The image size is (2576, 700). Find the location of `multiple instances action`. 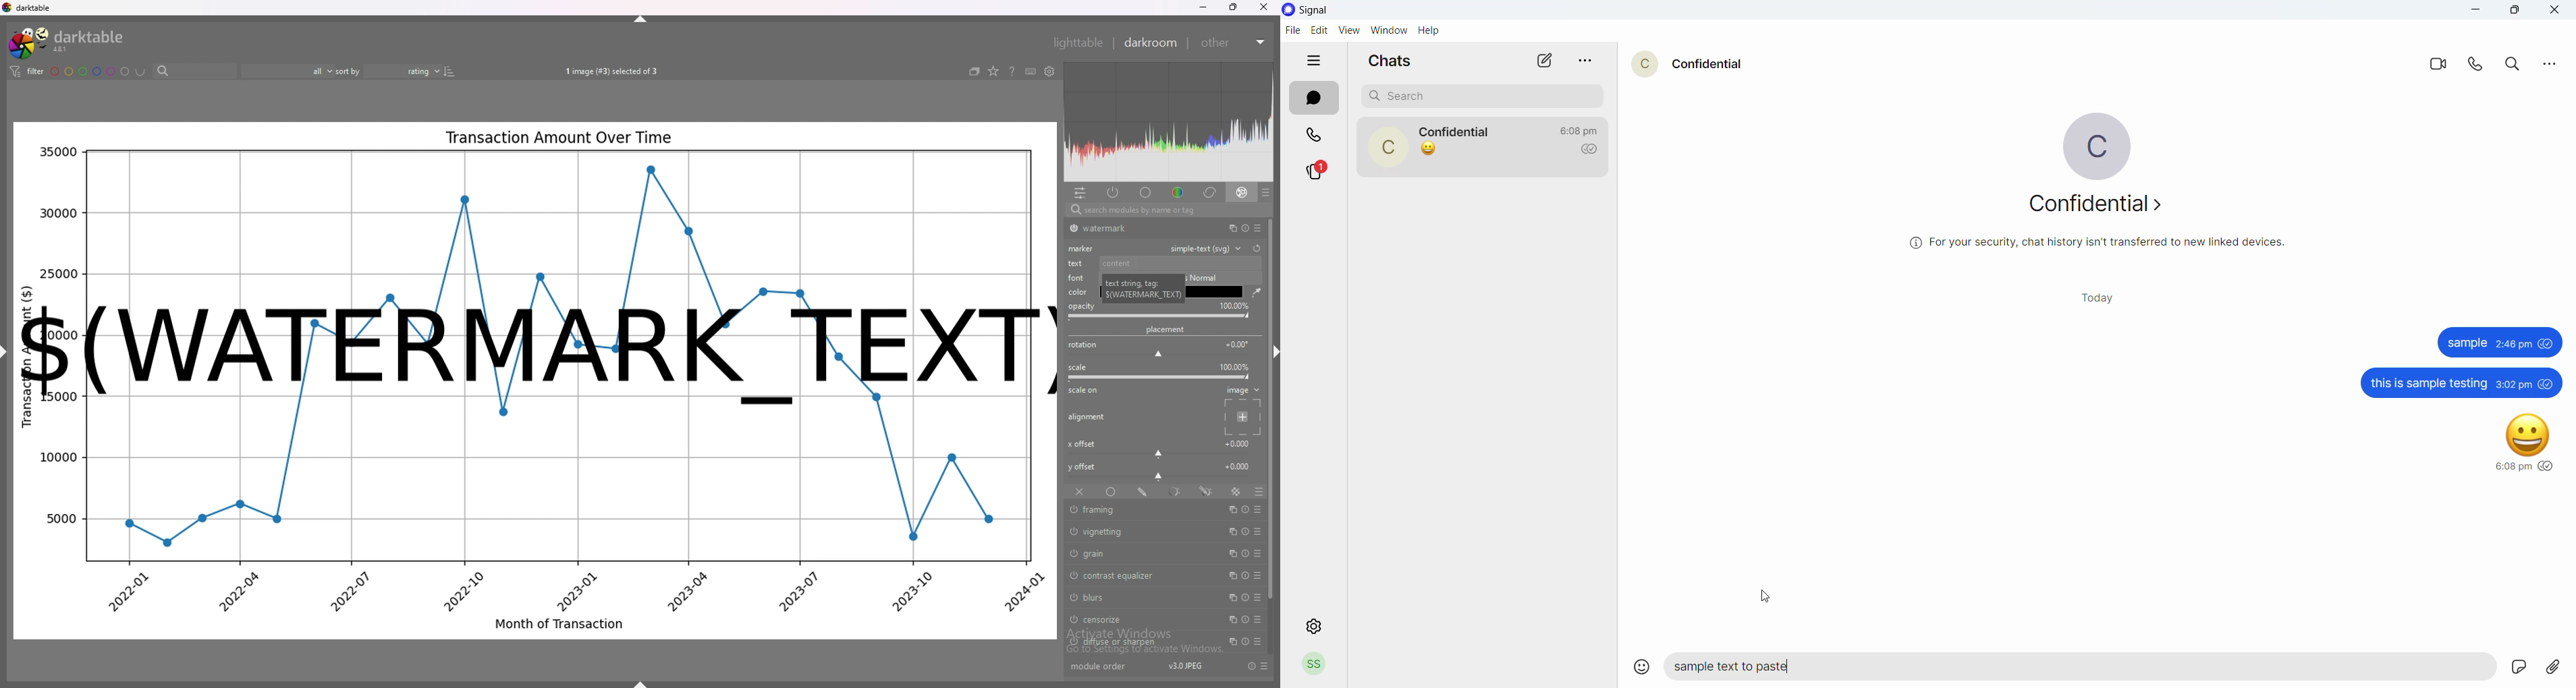

multiple instances action is located at coordinates (1231, 597).